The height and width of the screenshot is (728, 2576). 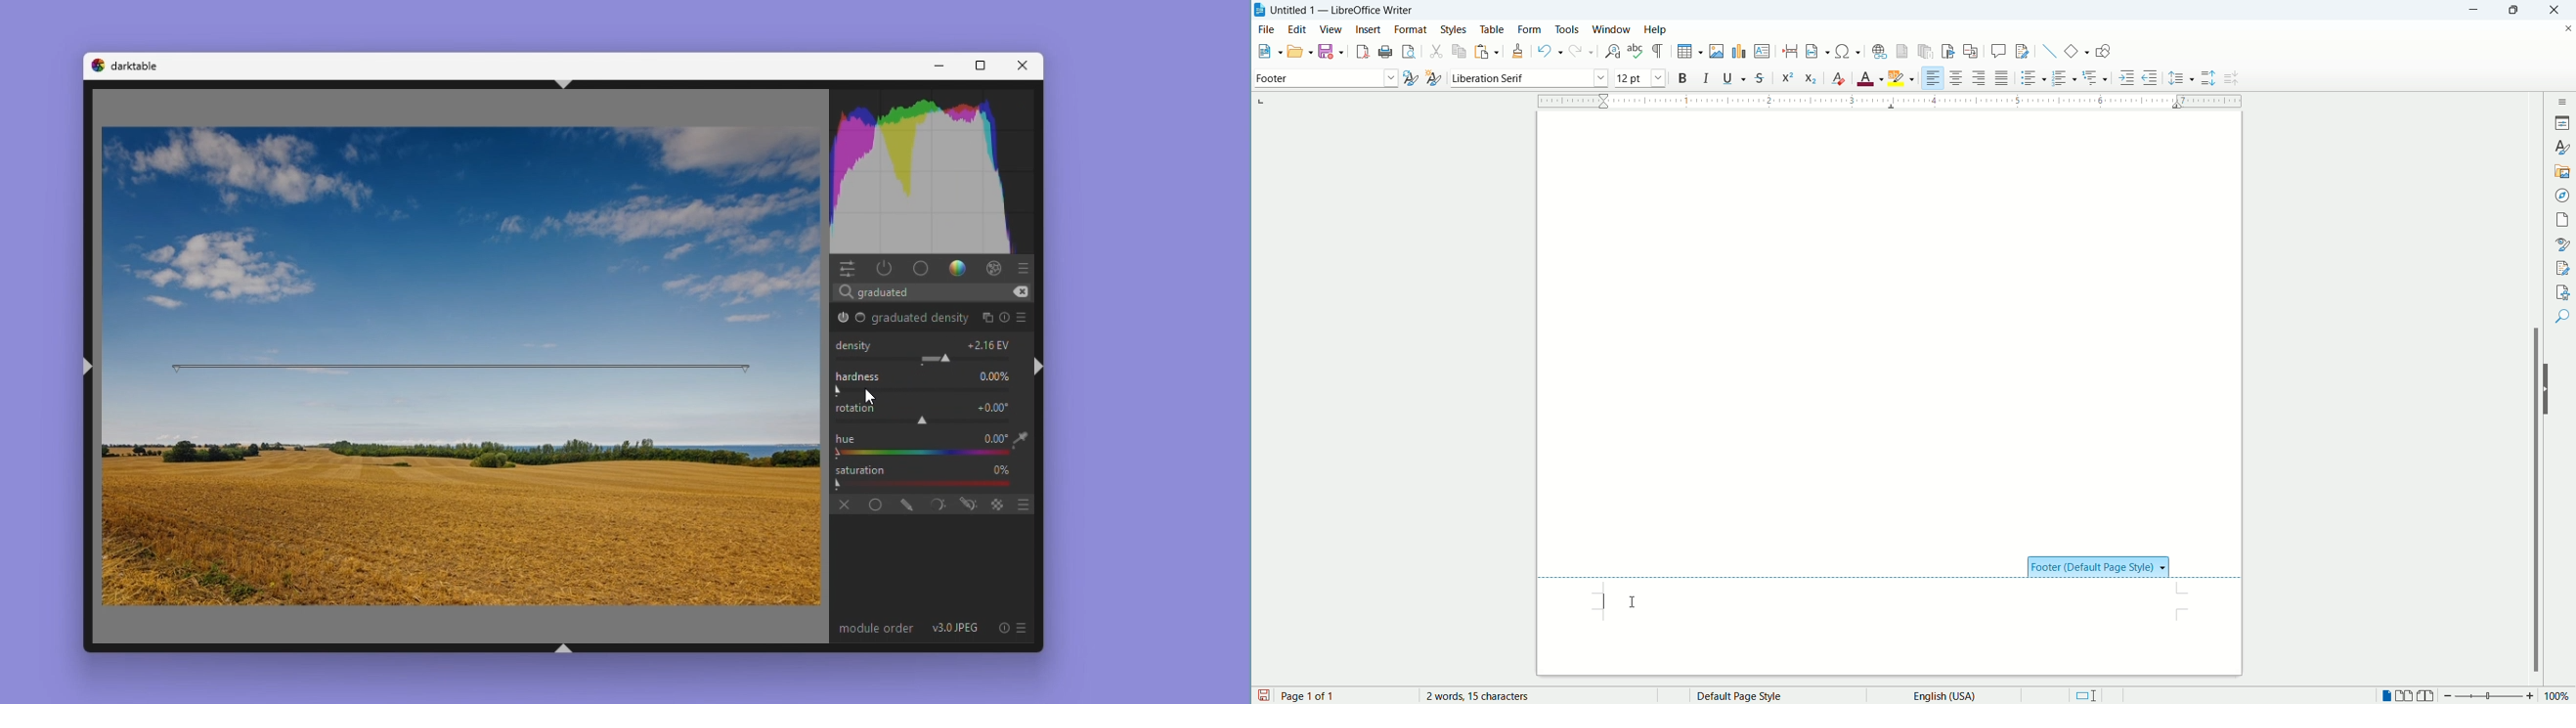 What do you see at coordinates (2427, 696) in the screenshot?
I see `book view` at bounding box center [2427, 696].